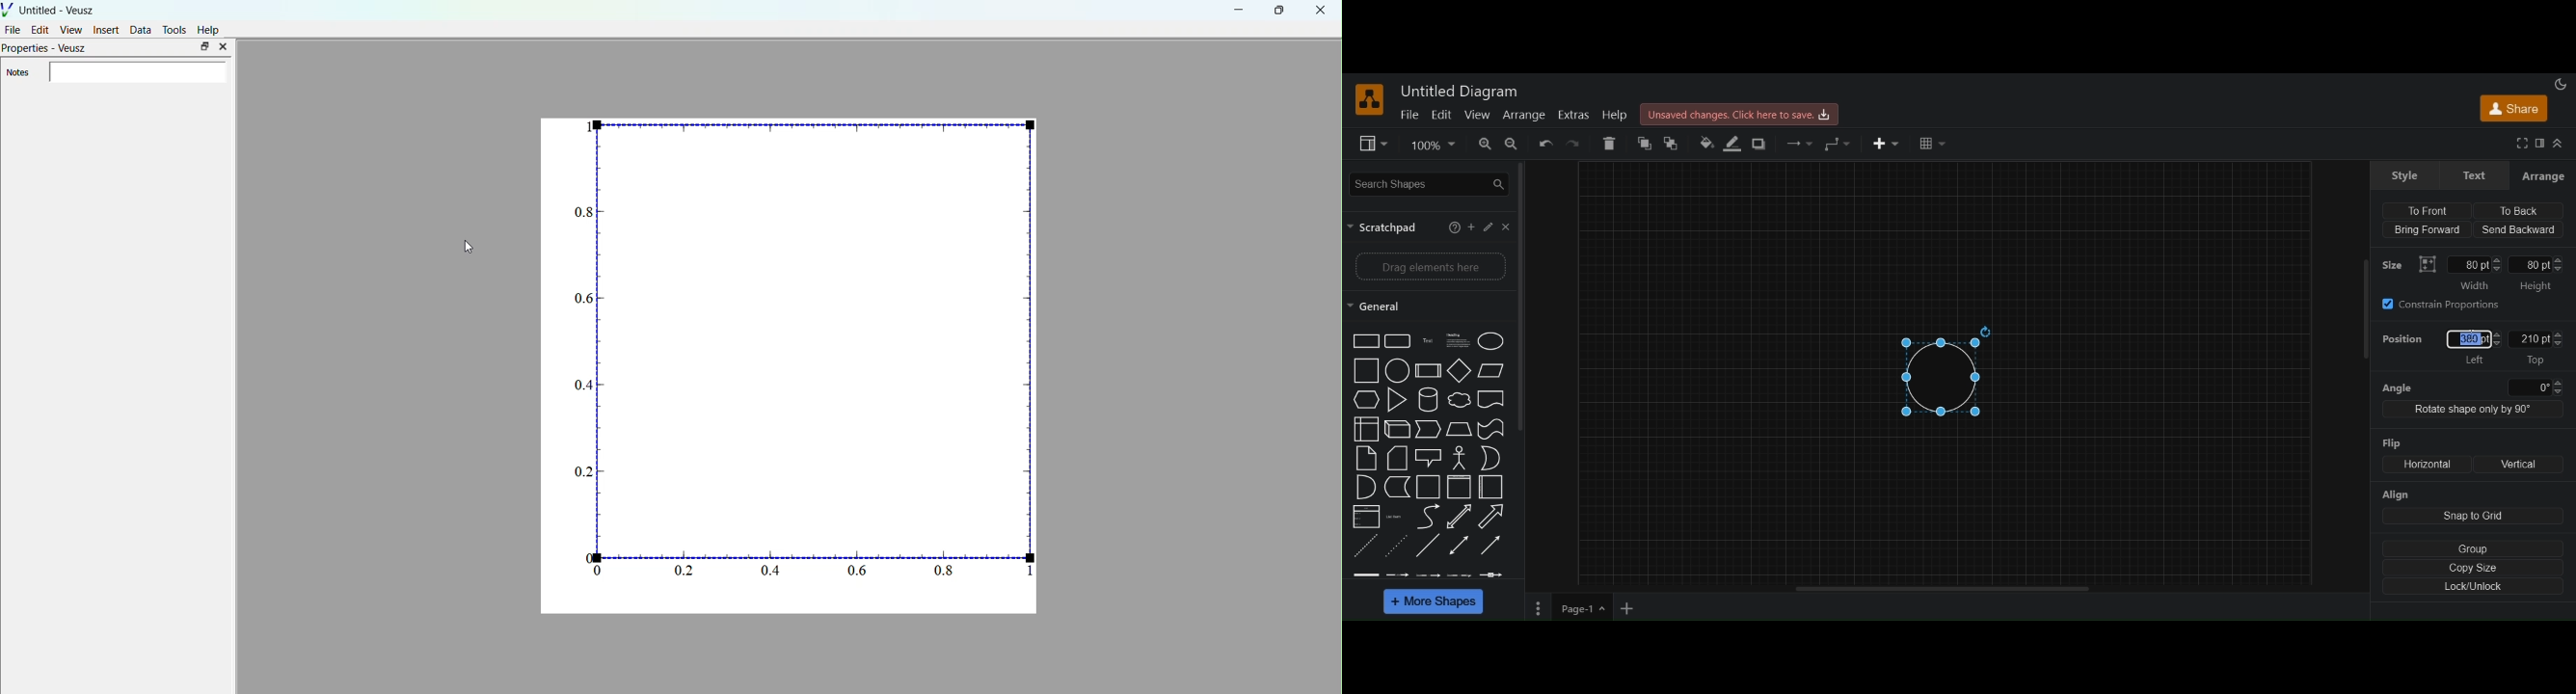 This screenshot has width=2576, height=700. What do you see at coordinates (1461, 545) in the screenshot?
I see `2 sided arrow` at bounding box center [1461, 545].